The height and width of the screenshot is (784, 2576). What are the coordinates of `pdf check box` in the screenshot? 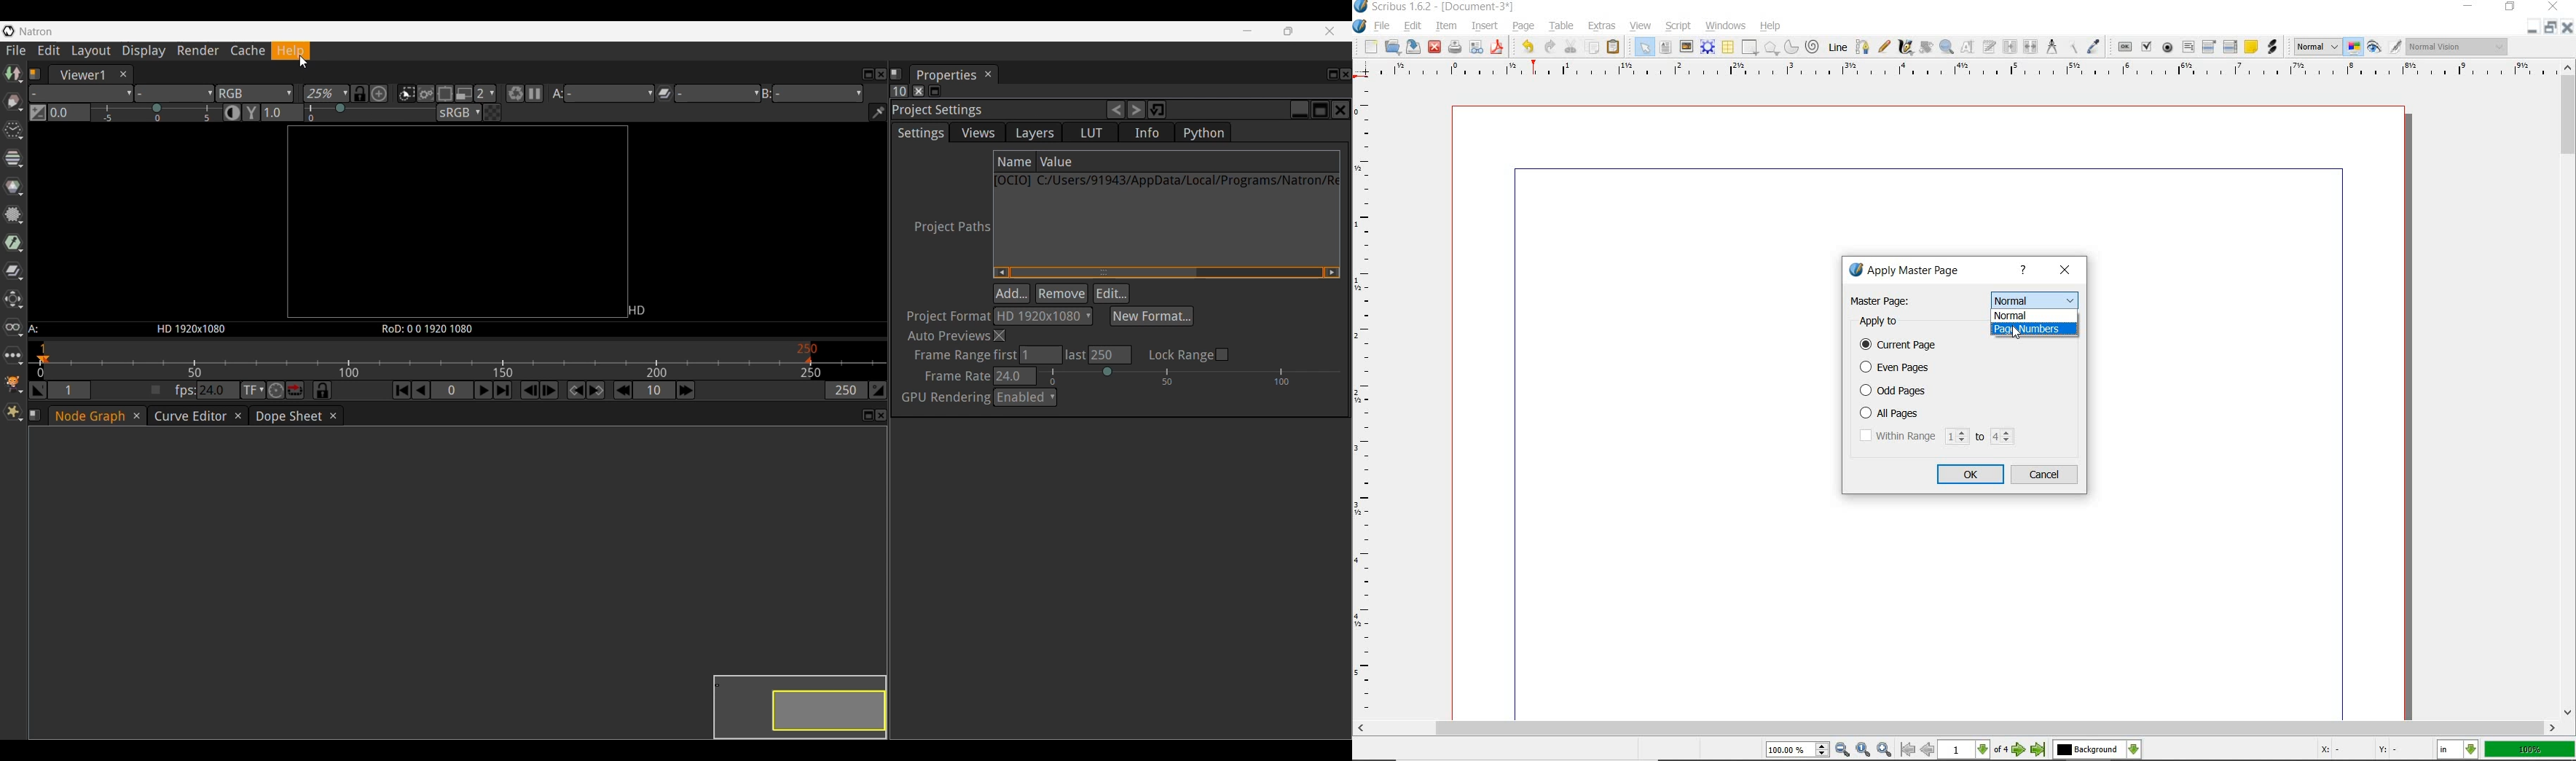 It's located at (2146, 46).